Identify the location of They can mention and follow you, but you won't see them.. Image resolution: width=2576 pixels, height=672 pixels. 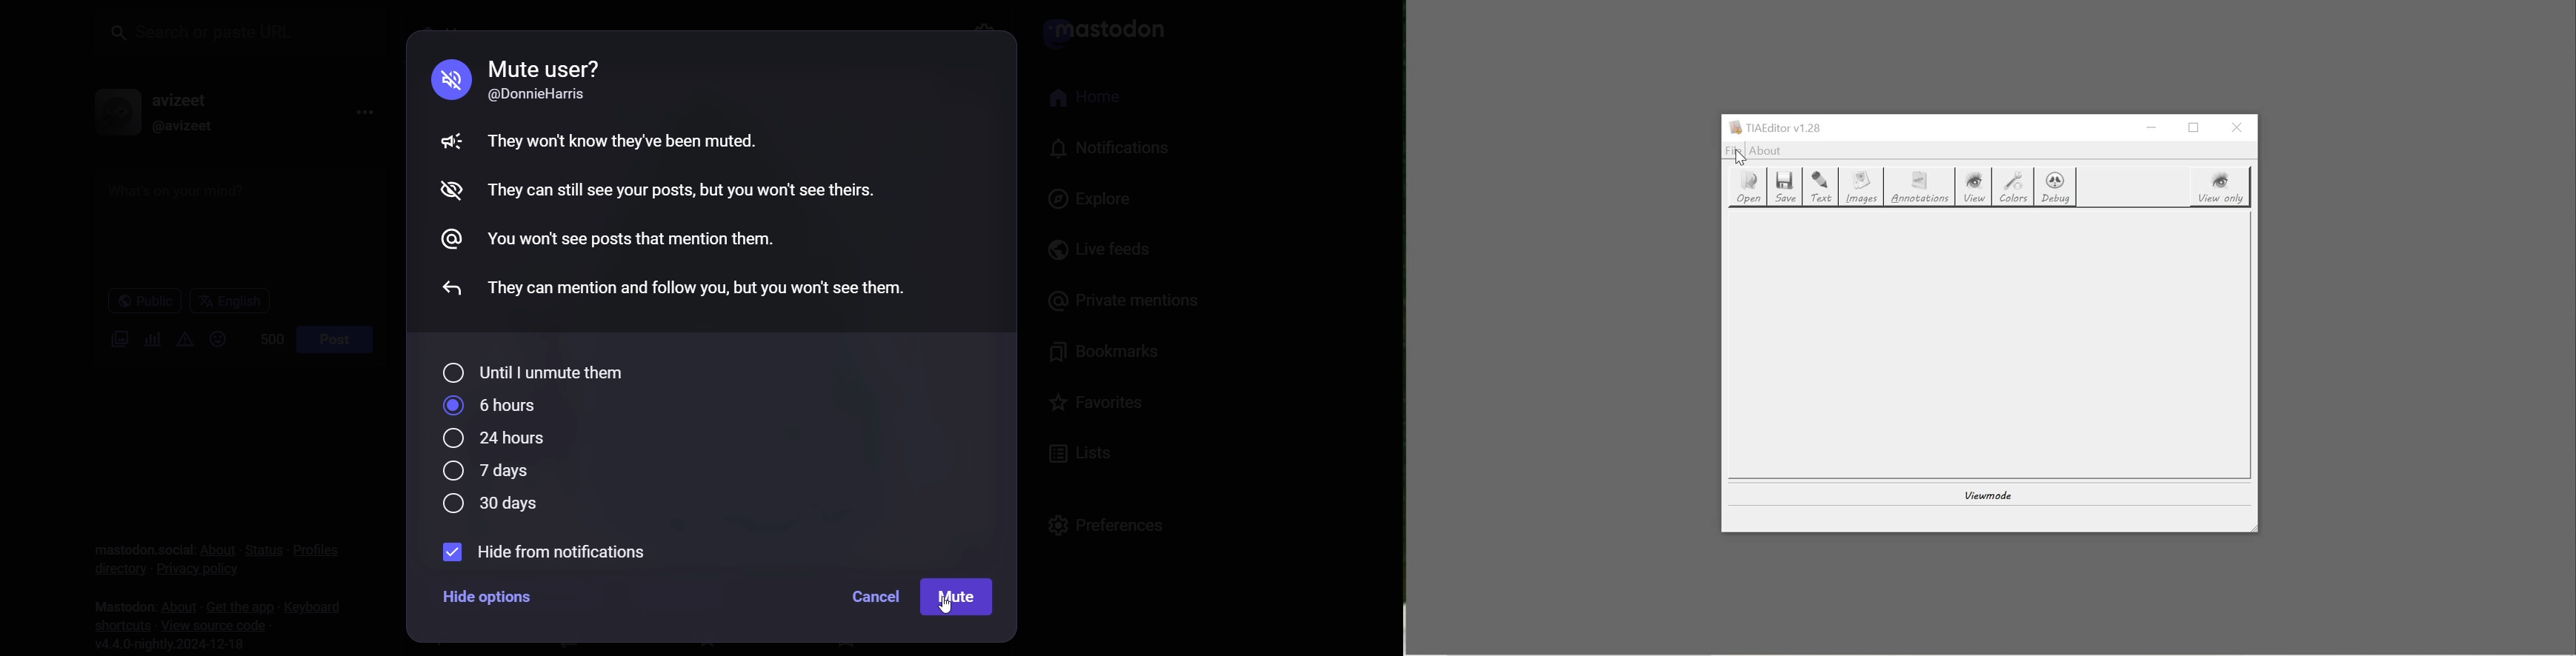
(702, 285).